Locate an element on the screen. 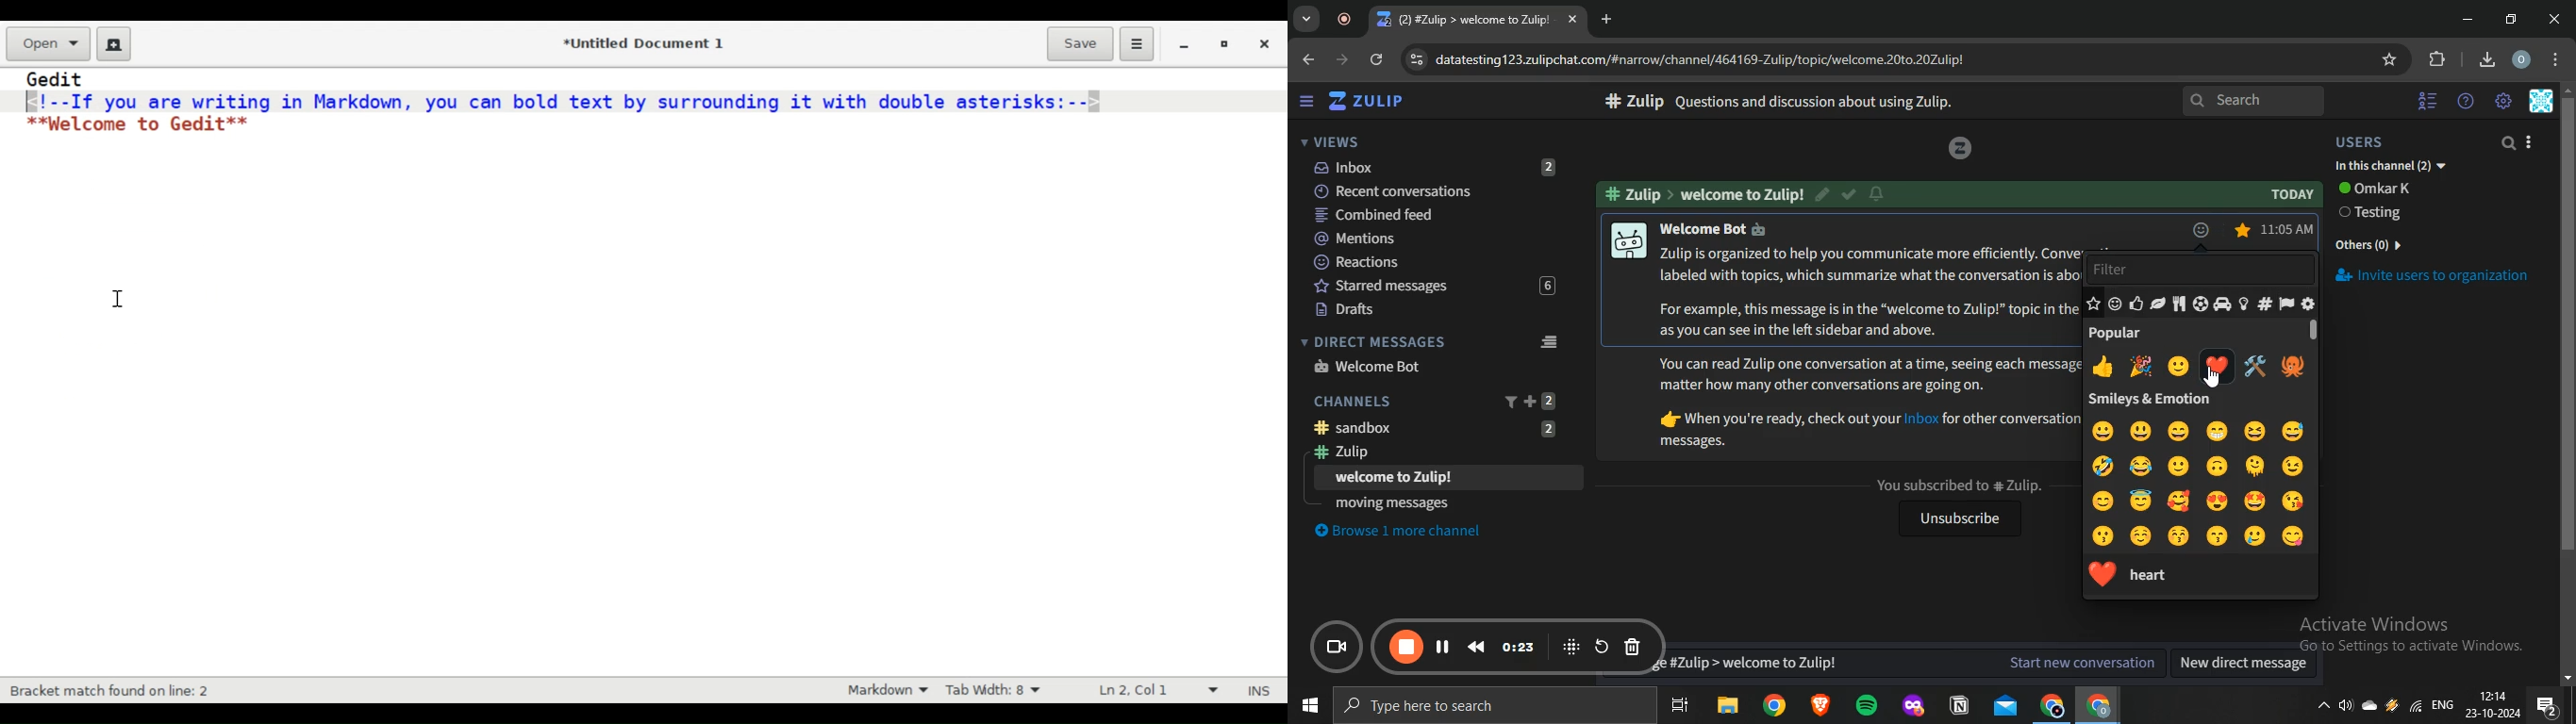 The width and height of the screenshot is (2576, 728). icon is located at coordinates (1571, 646).